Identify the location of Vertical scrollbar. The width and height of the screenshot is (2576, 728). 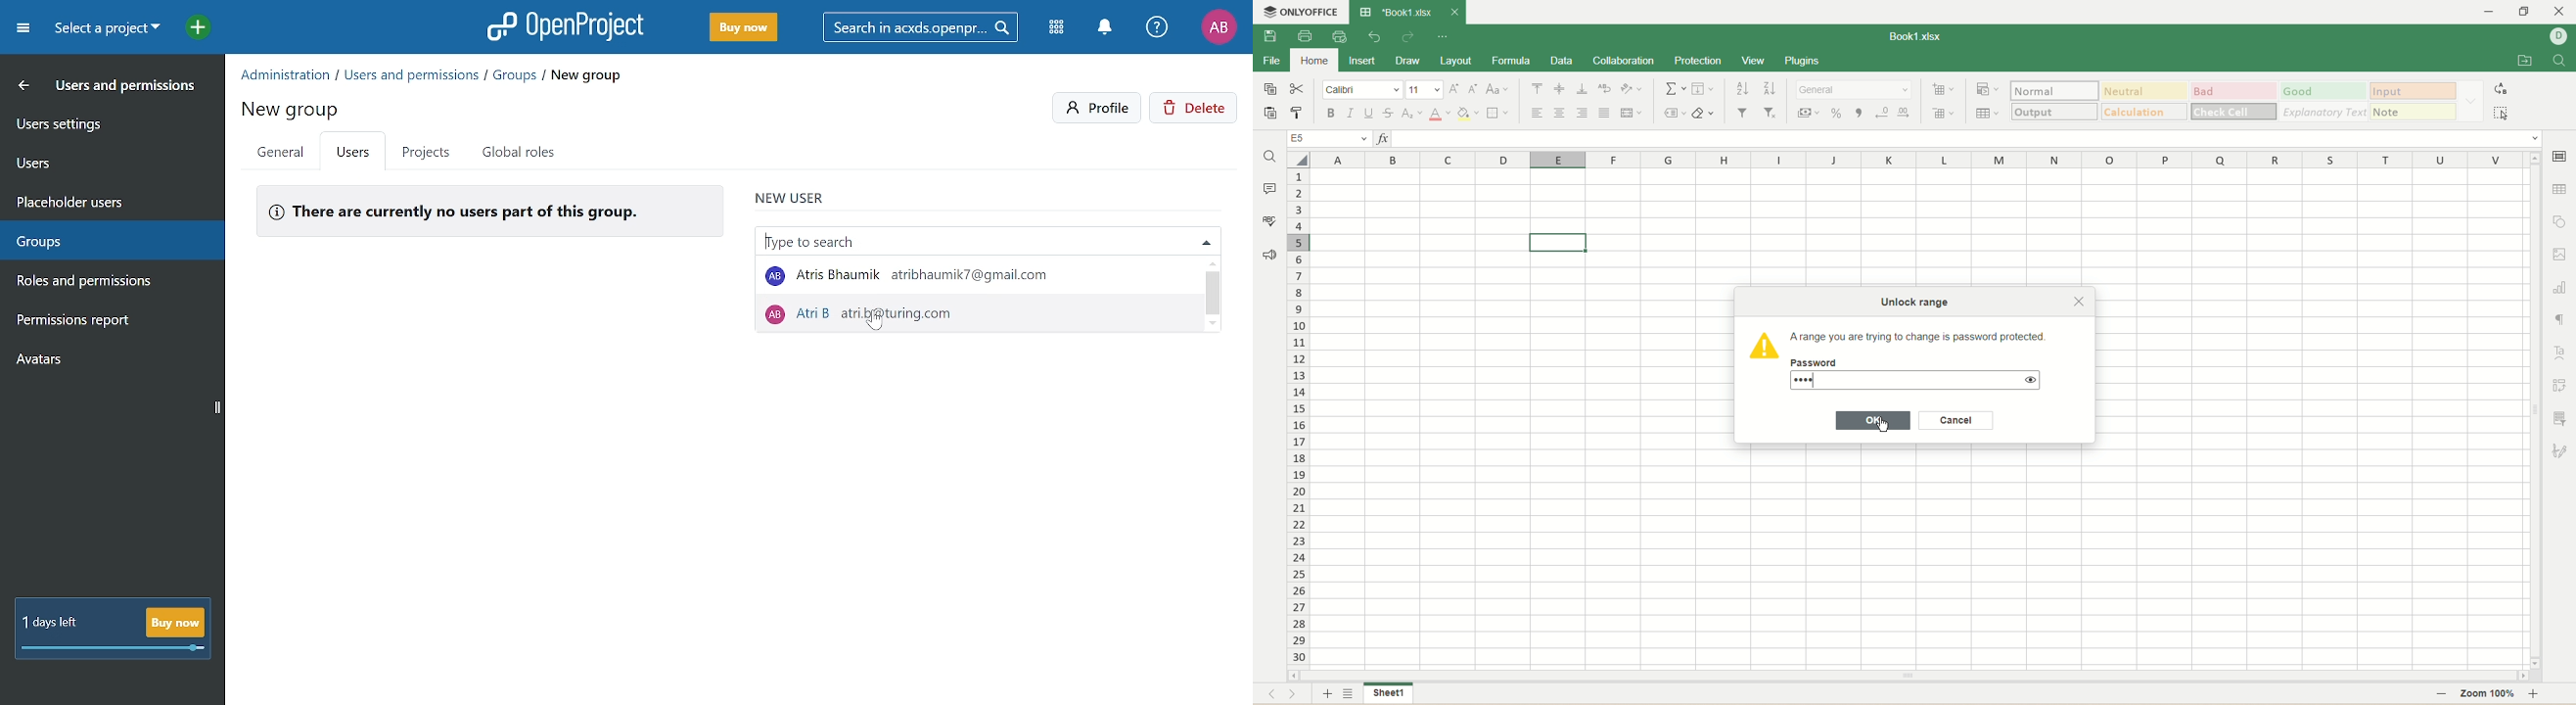
(1214, 293).